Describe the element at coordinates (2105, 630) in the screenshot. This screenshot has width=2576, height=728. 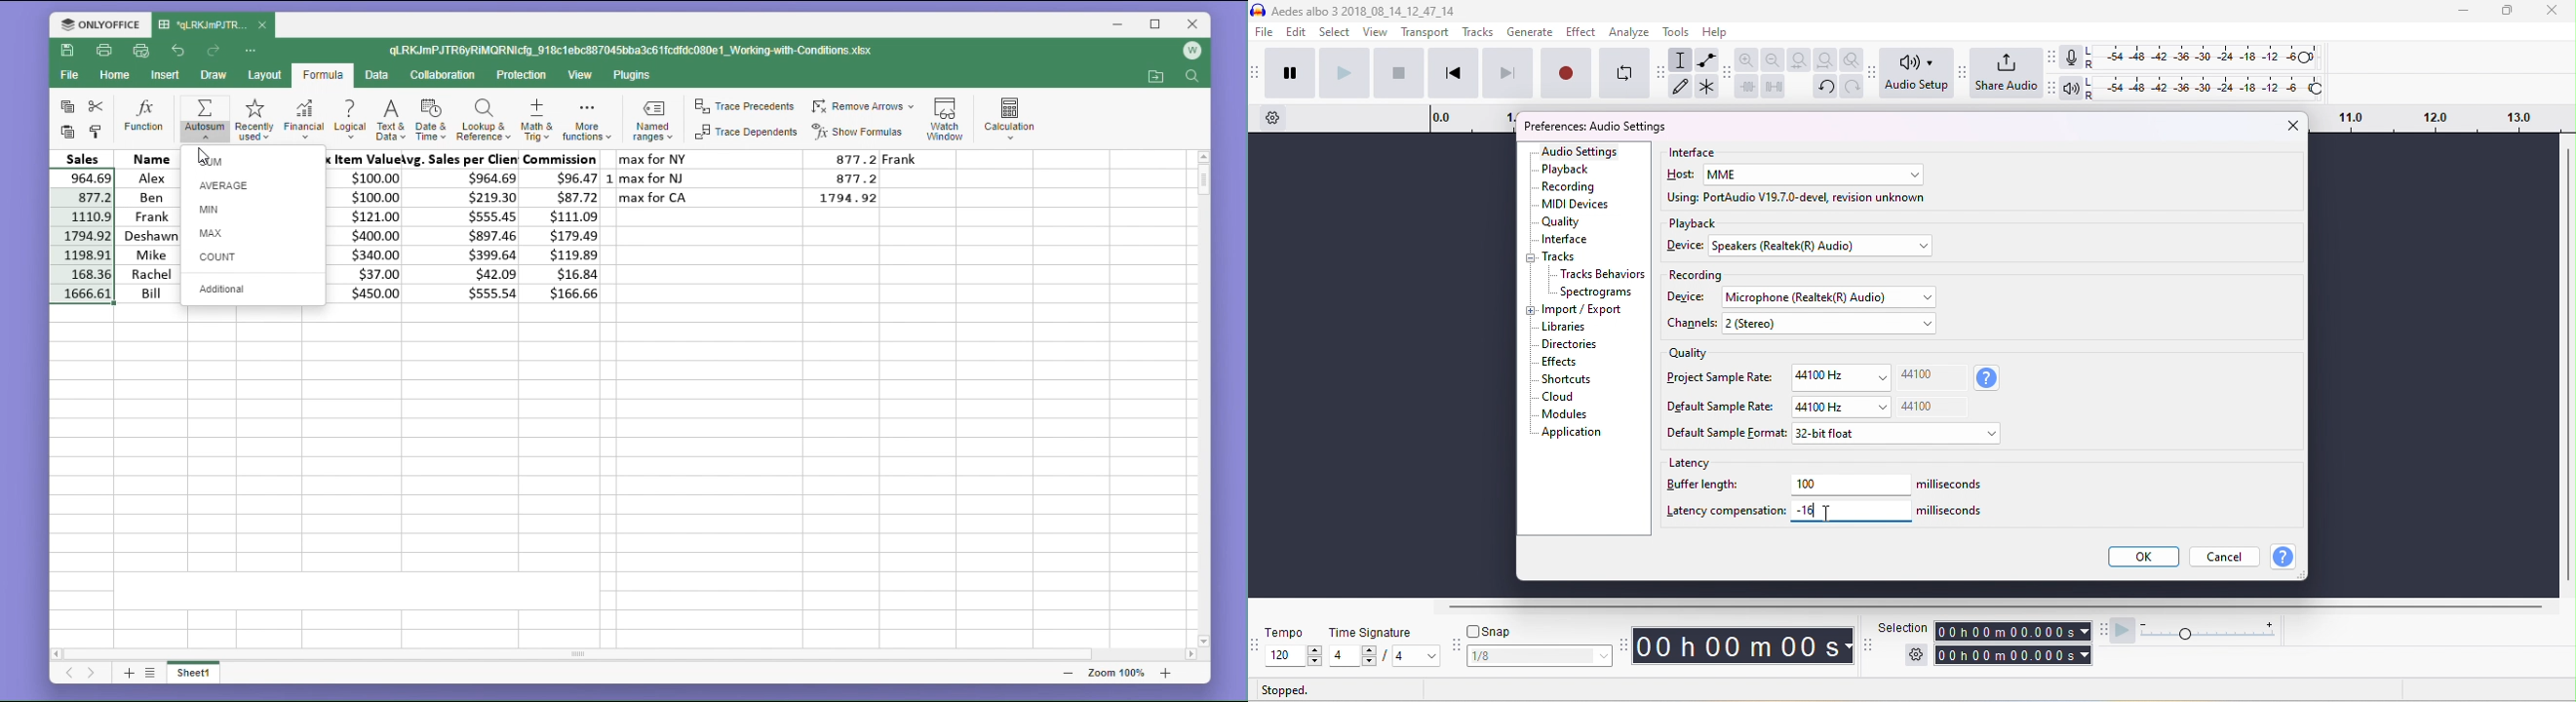
I see `audacity play at speed toolbar` at that location.